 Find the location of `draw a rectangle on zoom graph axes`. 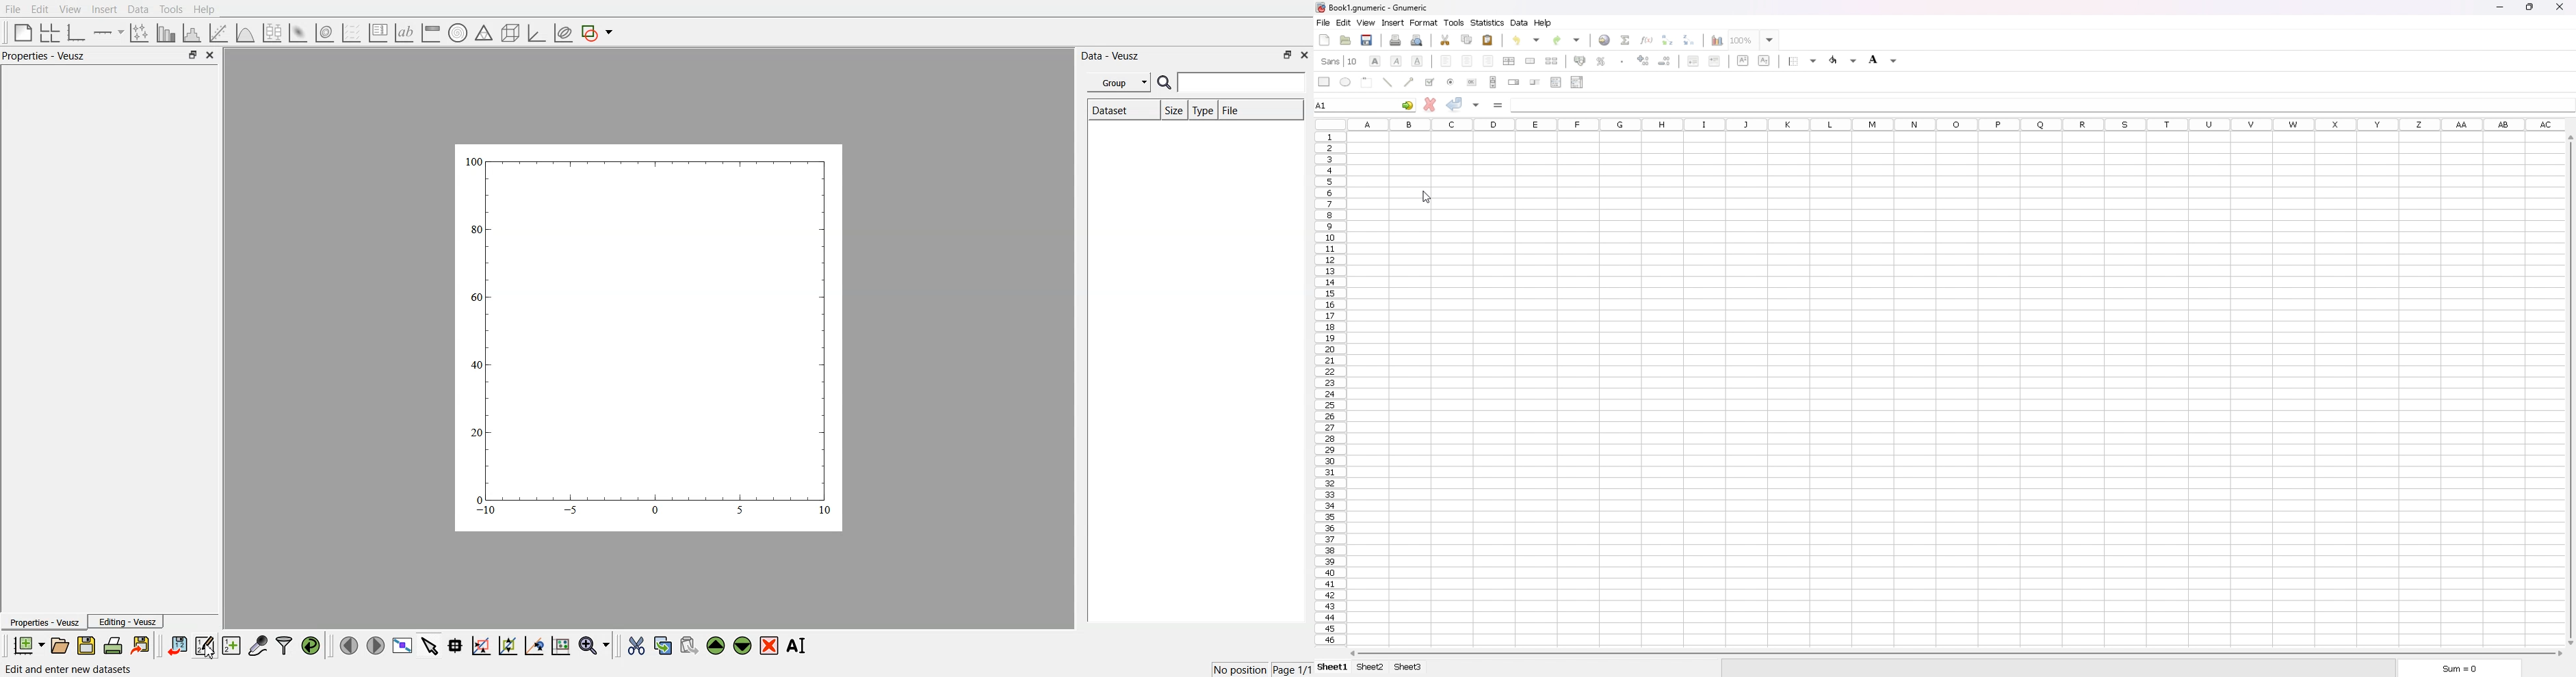

draw a rectangle on zoom graph axes is located at coordinates (480, 644).